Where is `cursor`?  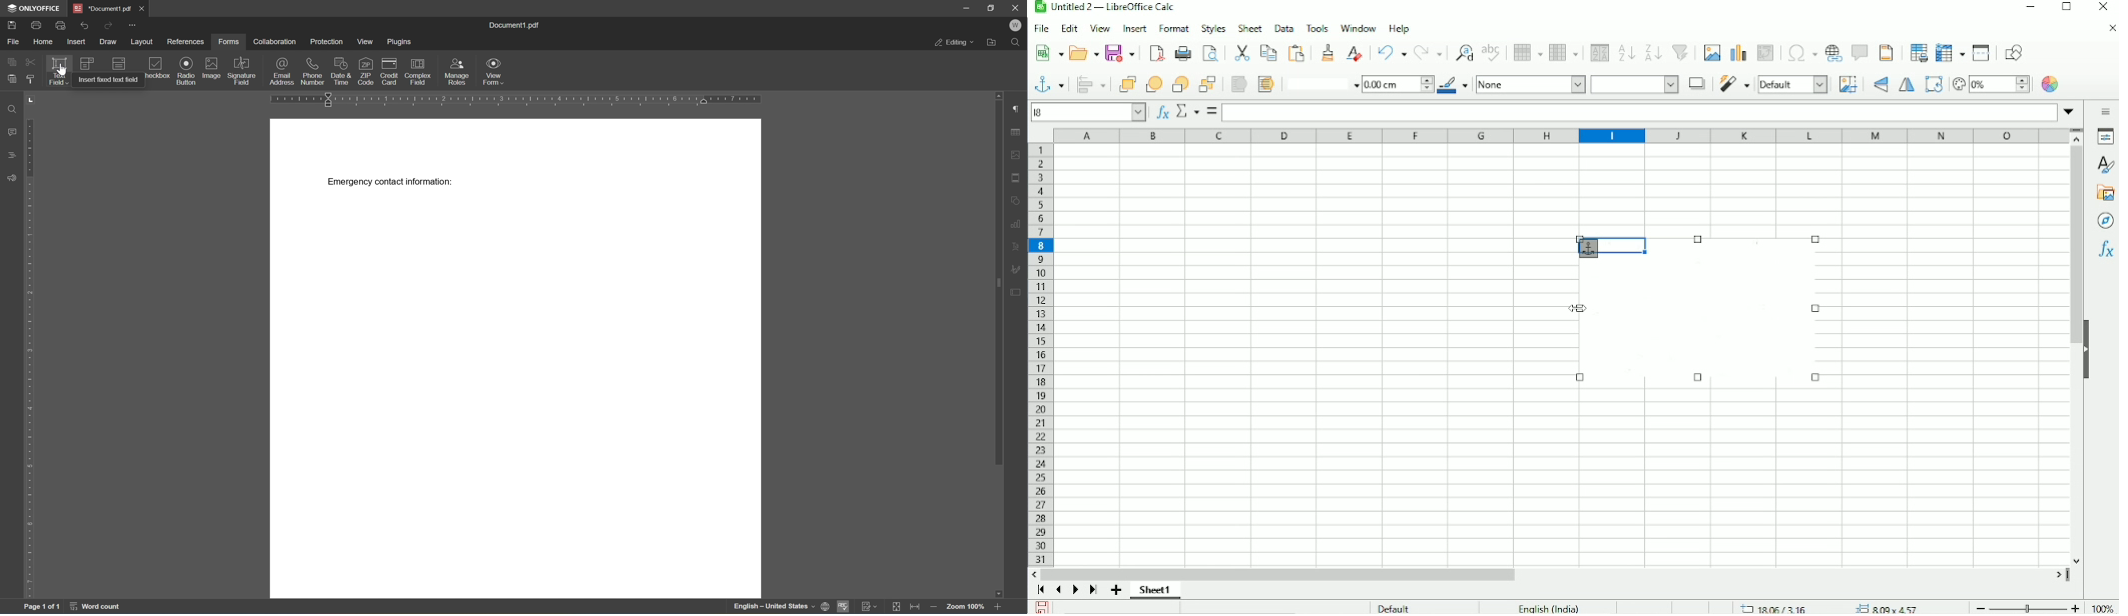 cursor is located at coordinates (60, 69).